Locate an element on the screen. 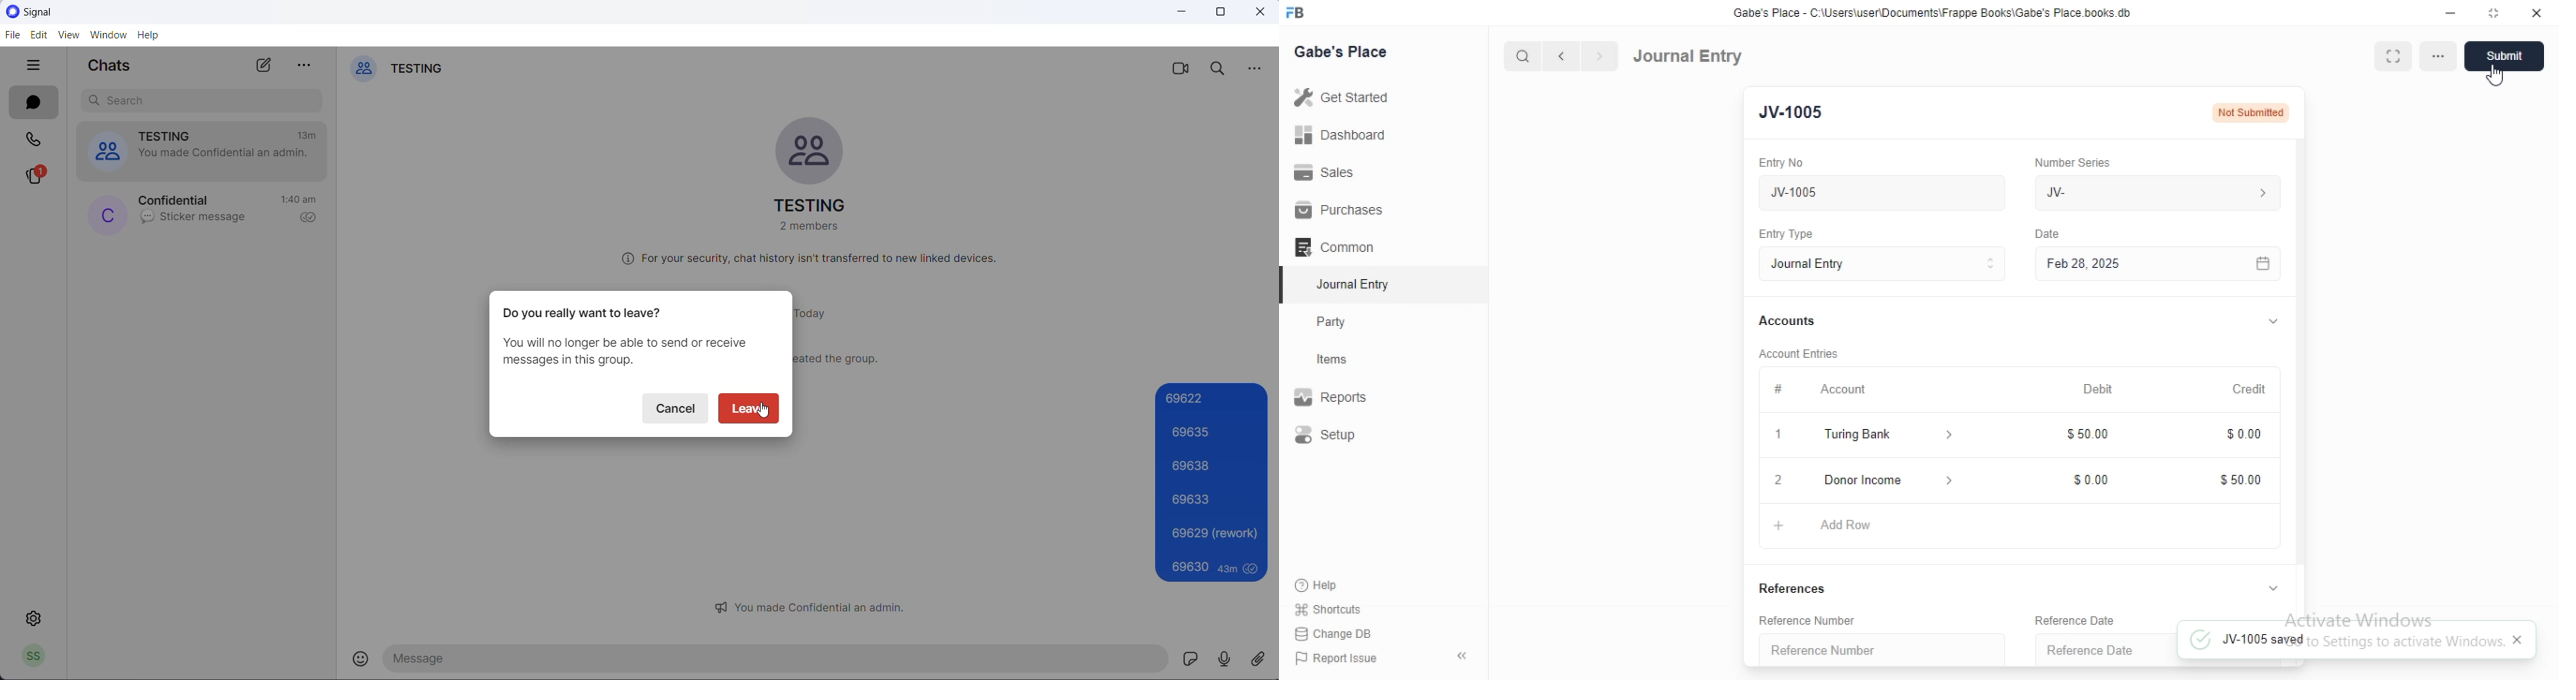  References is located at coordinates (1799, 586).